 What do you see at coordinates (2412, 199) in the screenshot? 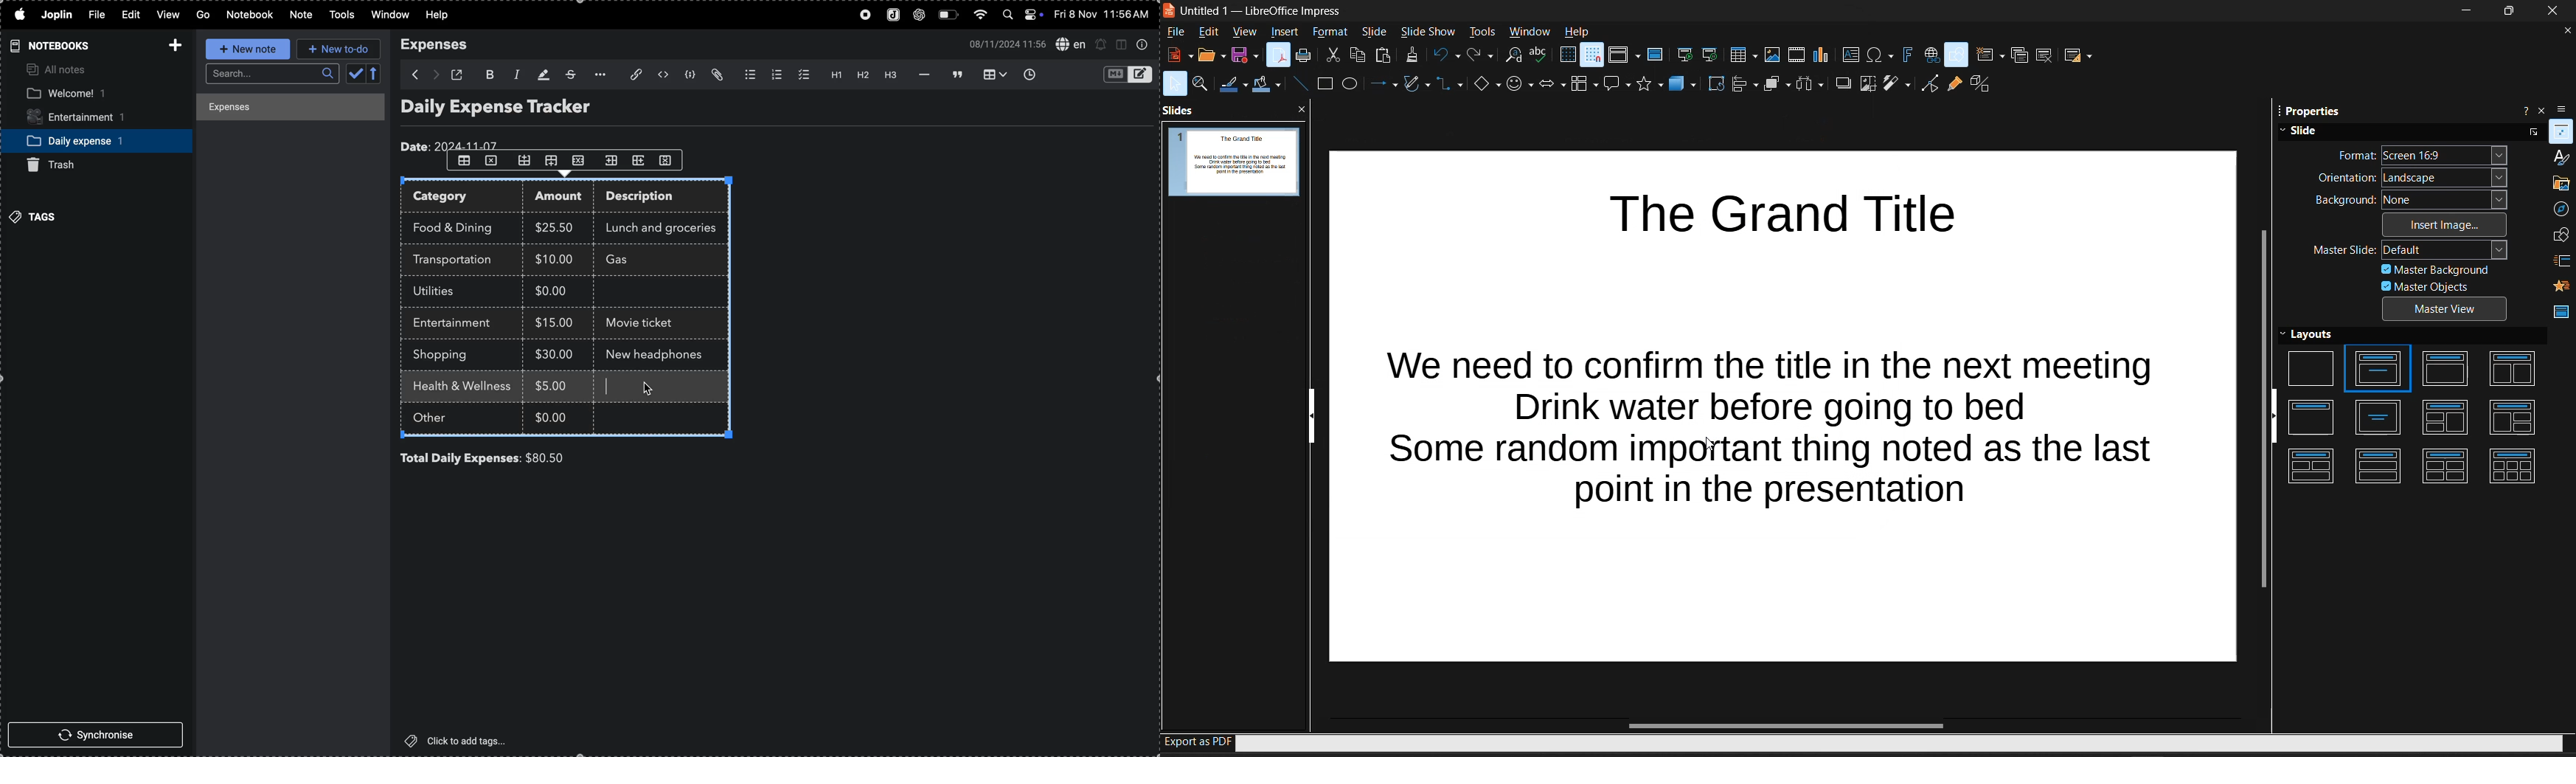
I see `background` at bounding box center [2412, 199].